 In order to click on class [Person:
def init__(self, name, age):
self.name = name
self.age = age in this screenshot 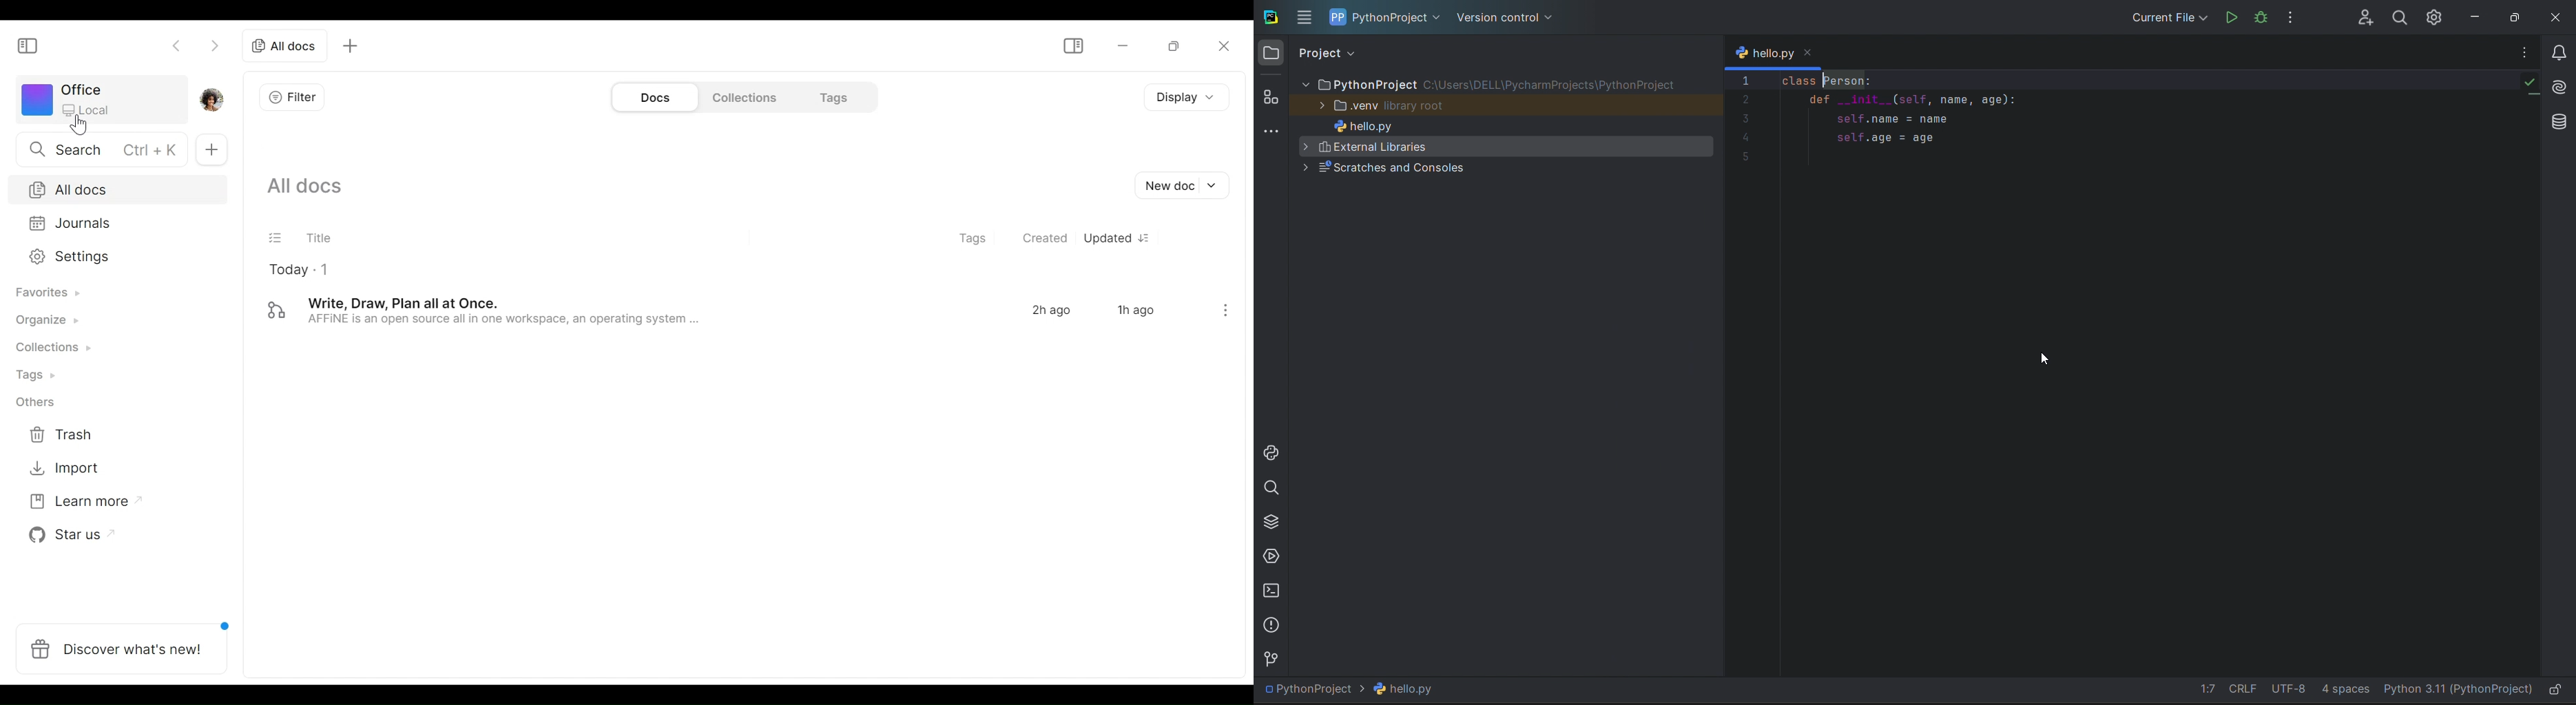, I will do `click(1931, 115)`.